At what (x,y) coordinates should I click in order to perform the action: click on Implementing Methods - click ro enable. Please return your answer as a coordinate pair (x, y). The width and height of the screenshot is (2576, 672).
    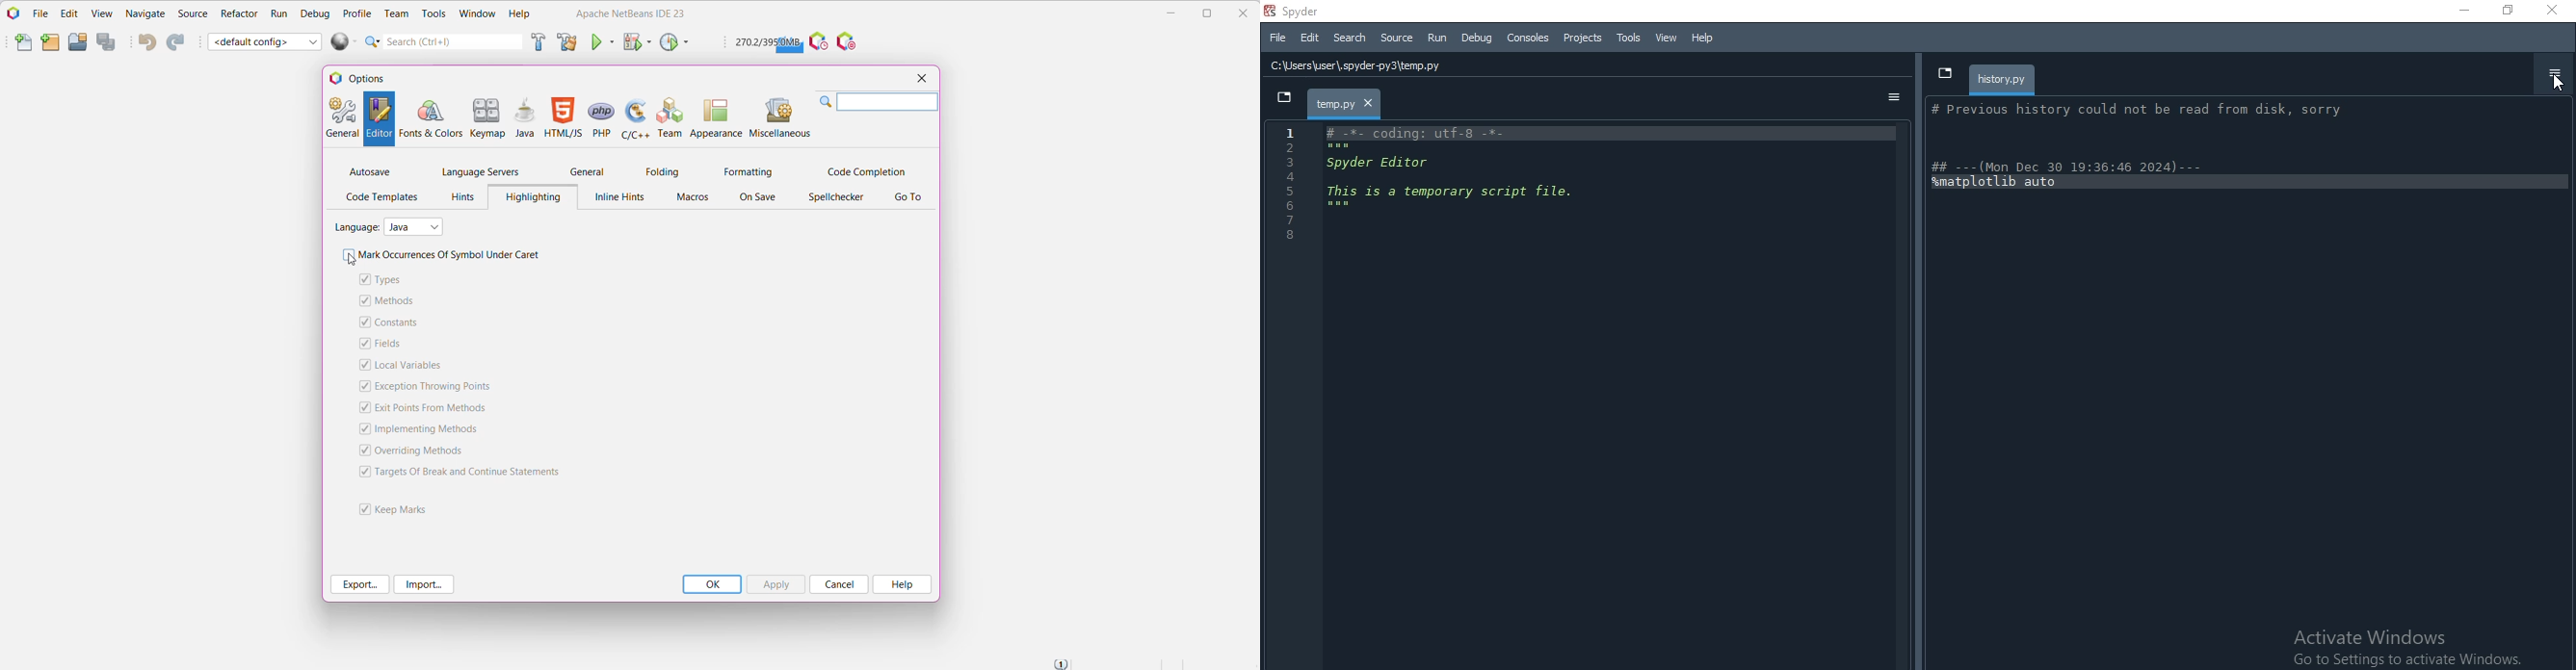
    Looking at the image, I should click on (432, 430).